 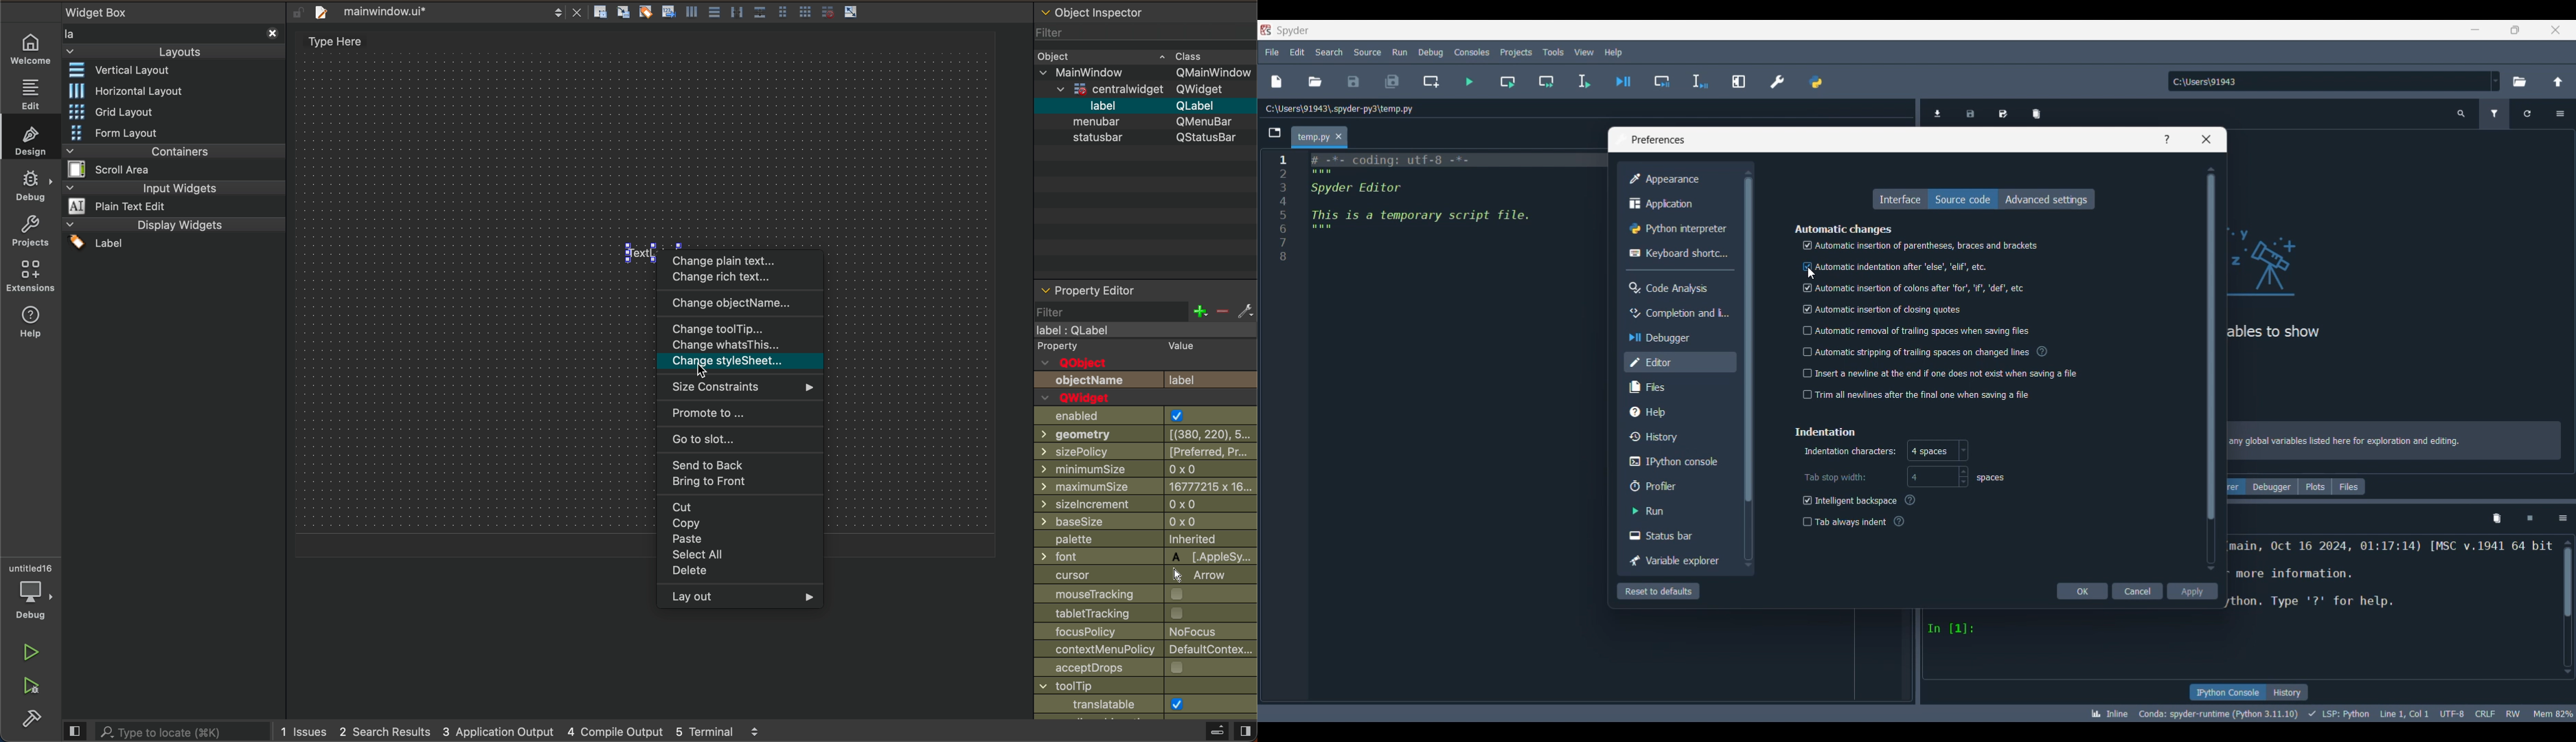 I want to click on Run current cell and go to next one, so click(x=1546, y=81).